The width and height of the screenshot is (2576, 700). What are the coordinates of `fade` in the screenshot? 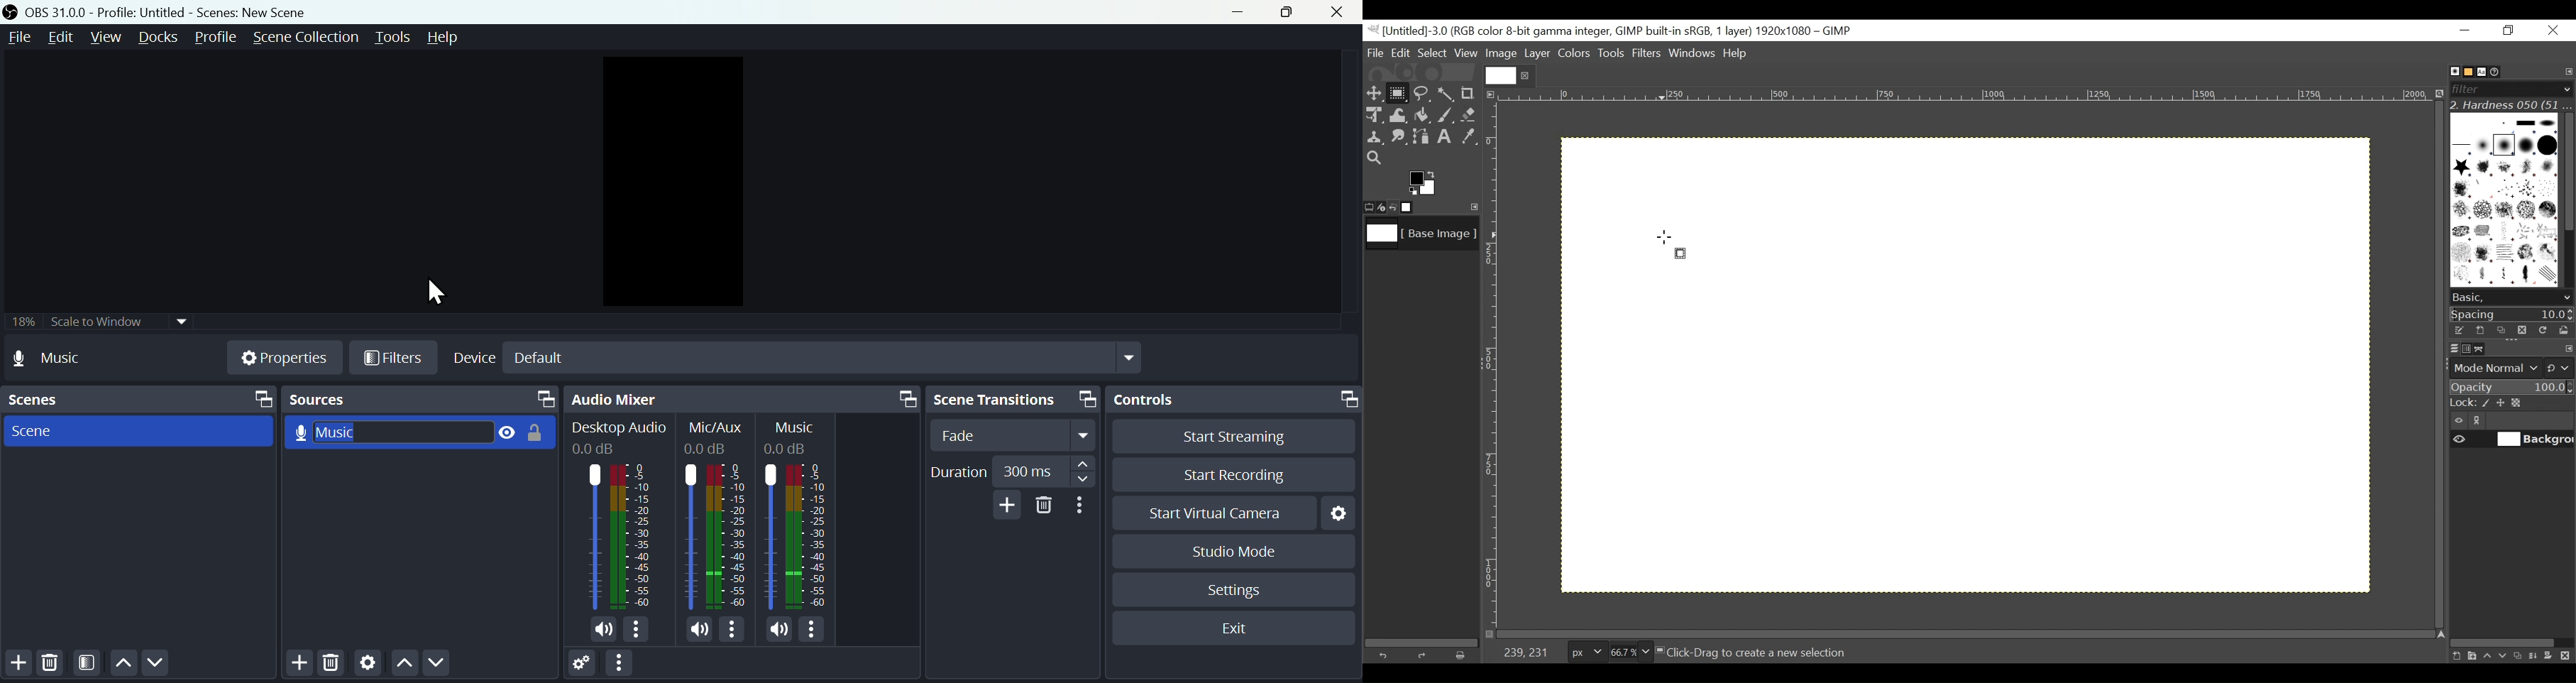 It's located at (1018, 436).